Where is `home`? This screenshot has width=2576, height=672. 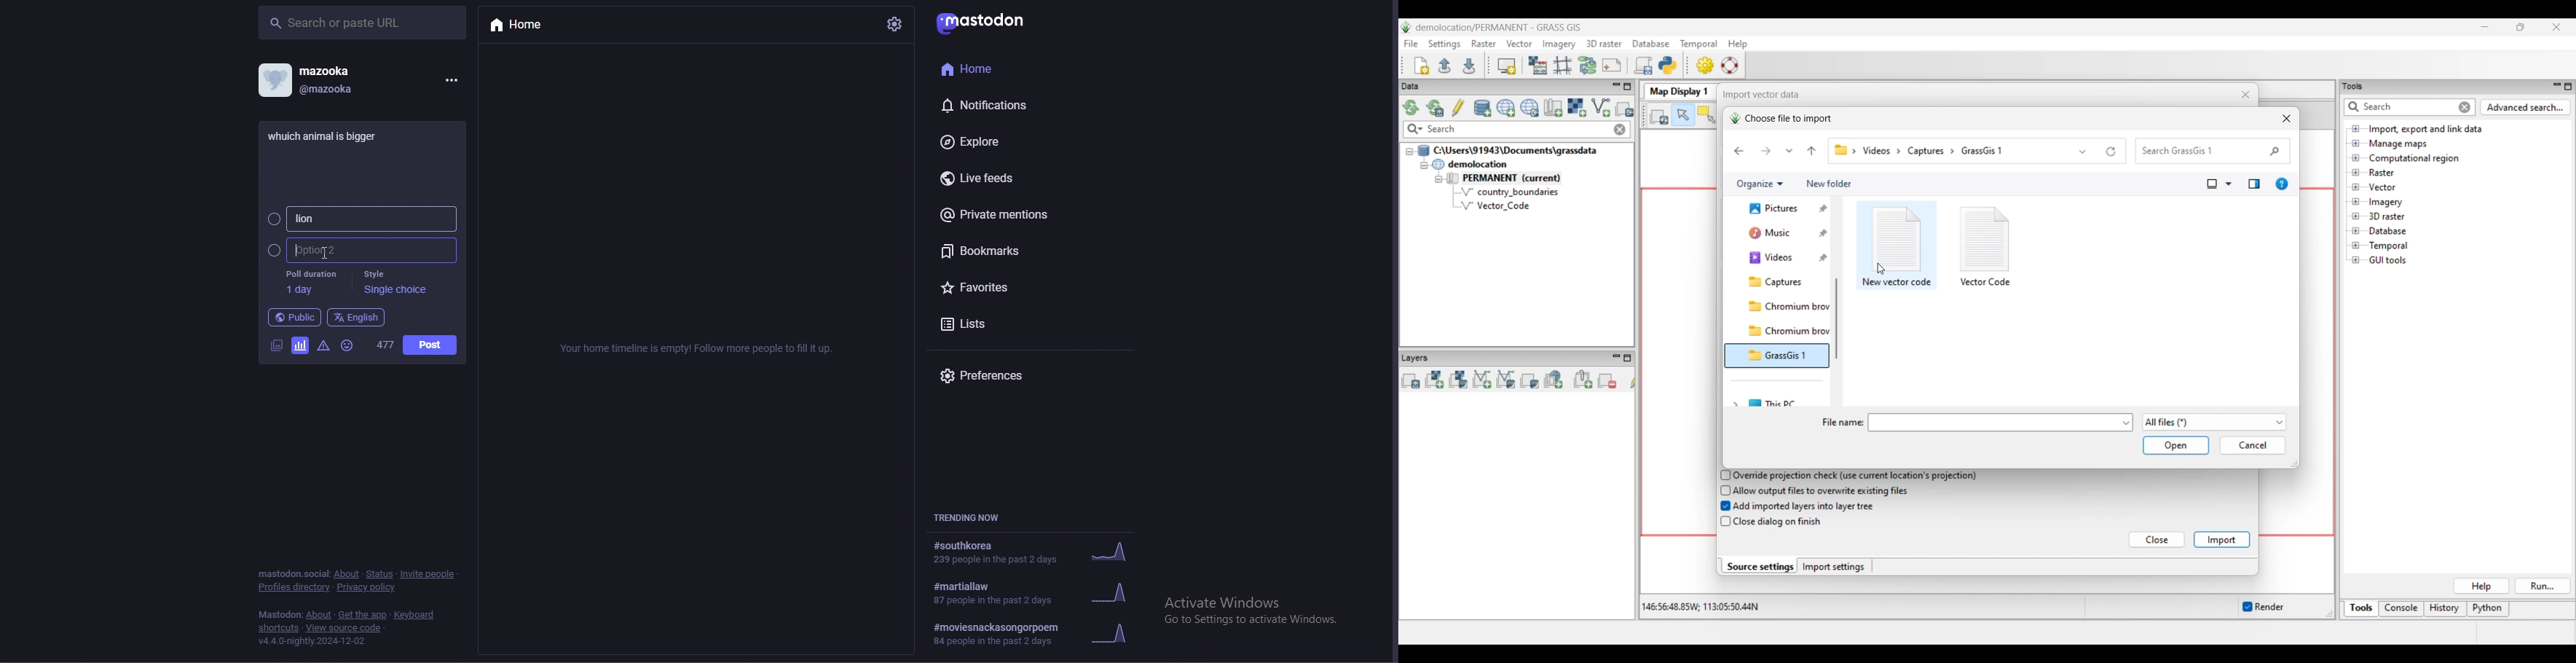 home is located at coordinates (530, 26).